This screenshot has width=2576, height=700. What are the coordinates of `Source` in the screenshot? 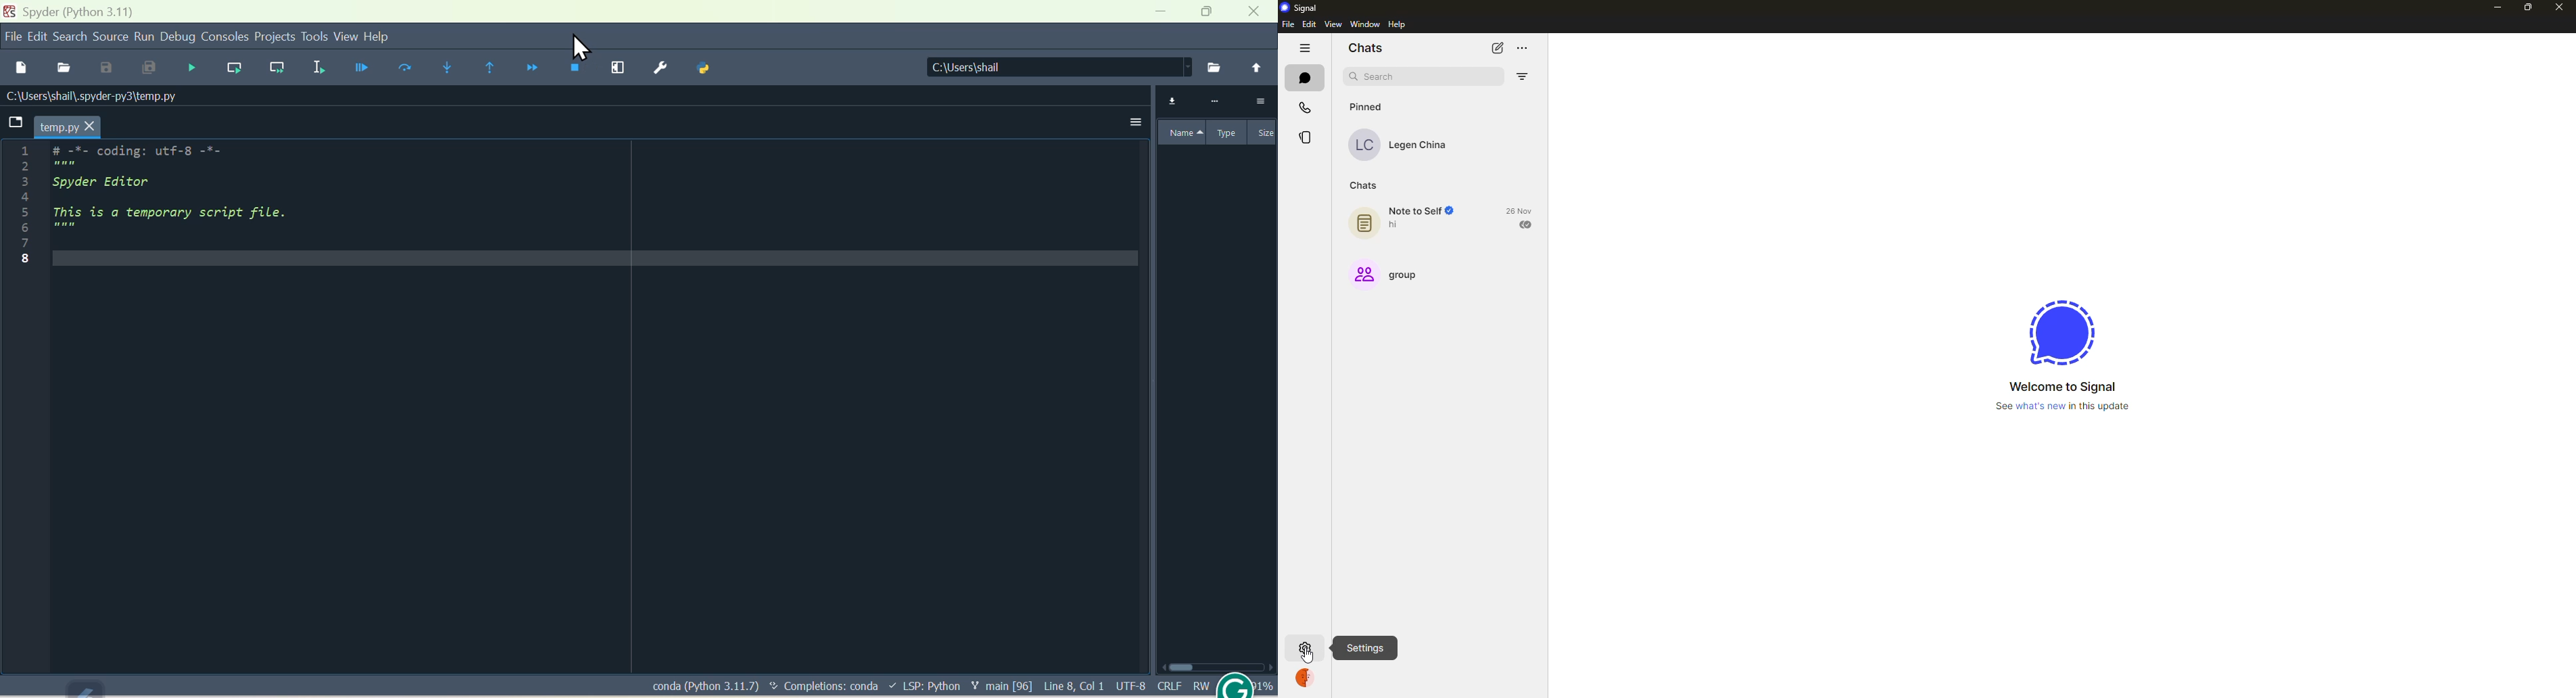 It's located at (110, 37).